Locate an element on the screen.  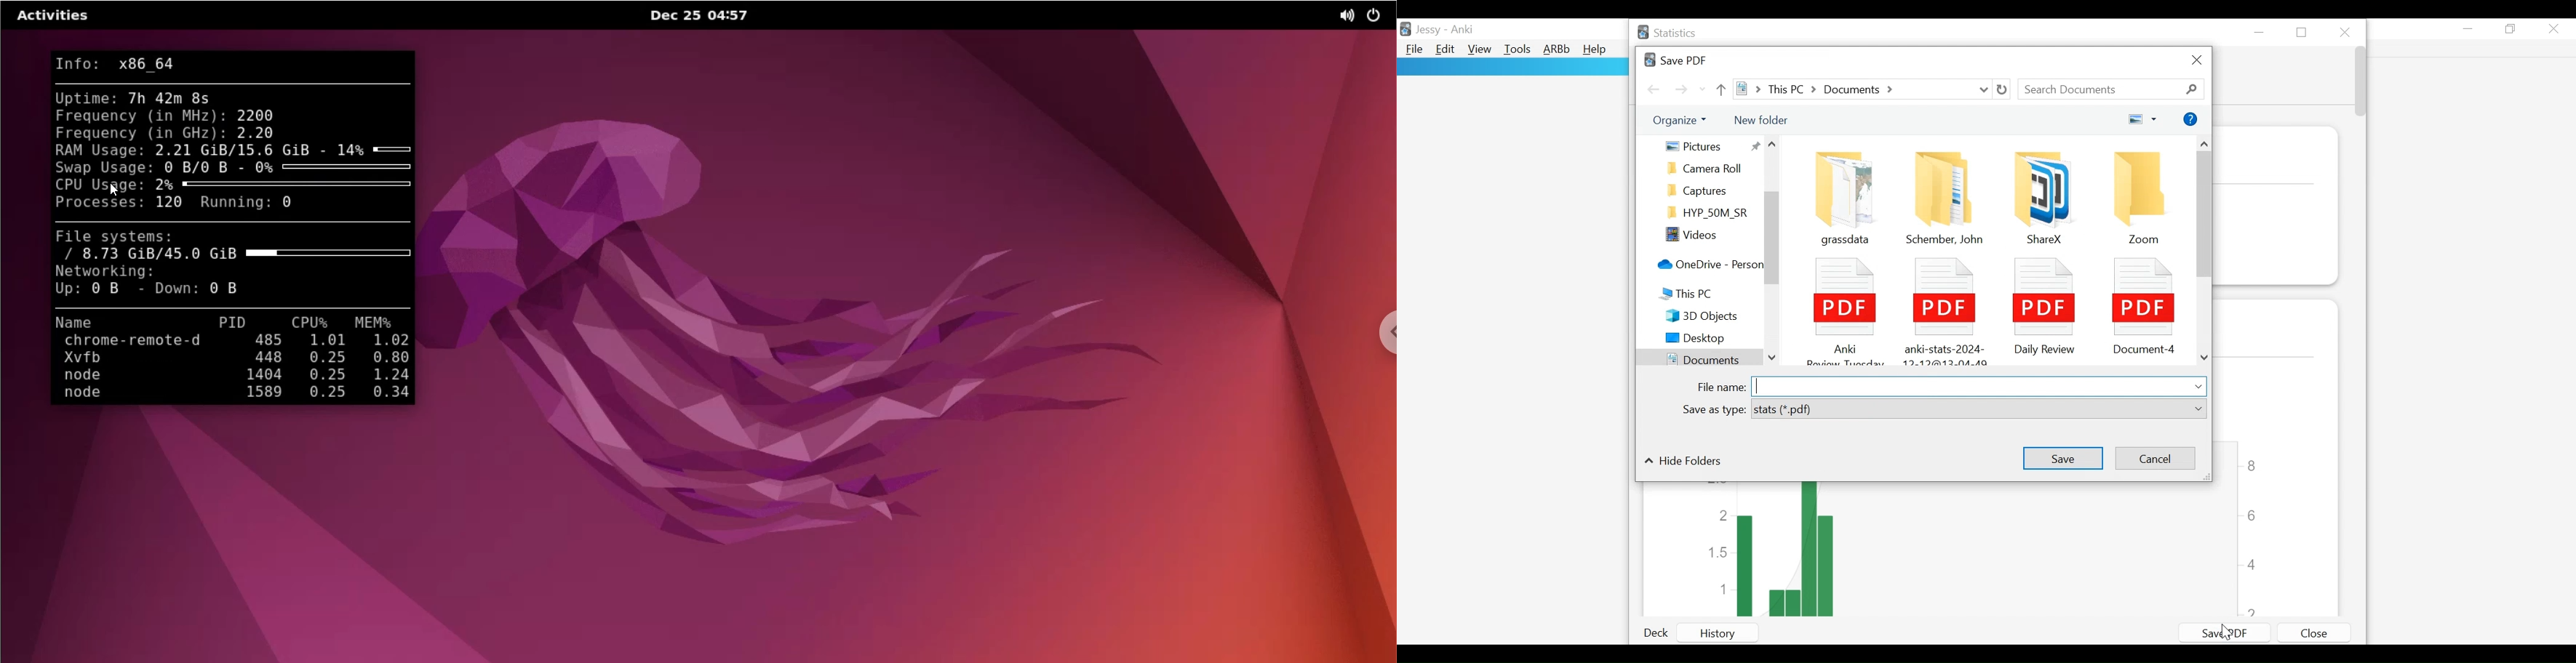
Vertical Scroll bar is located at coordinates (2359, 83).